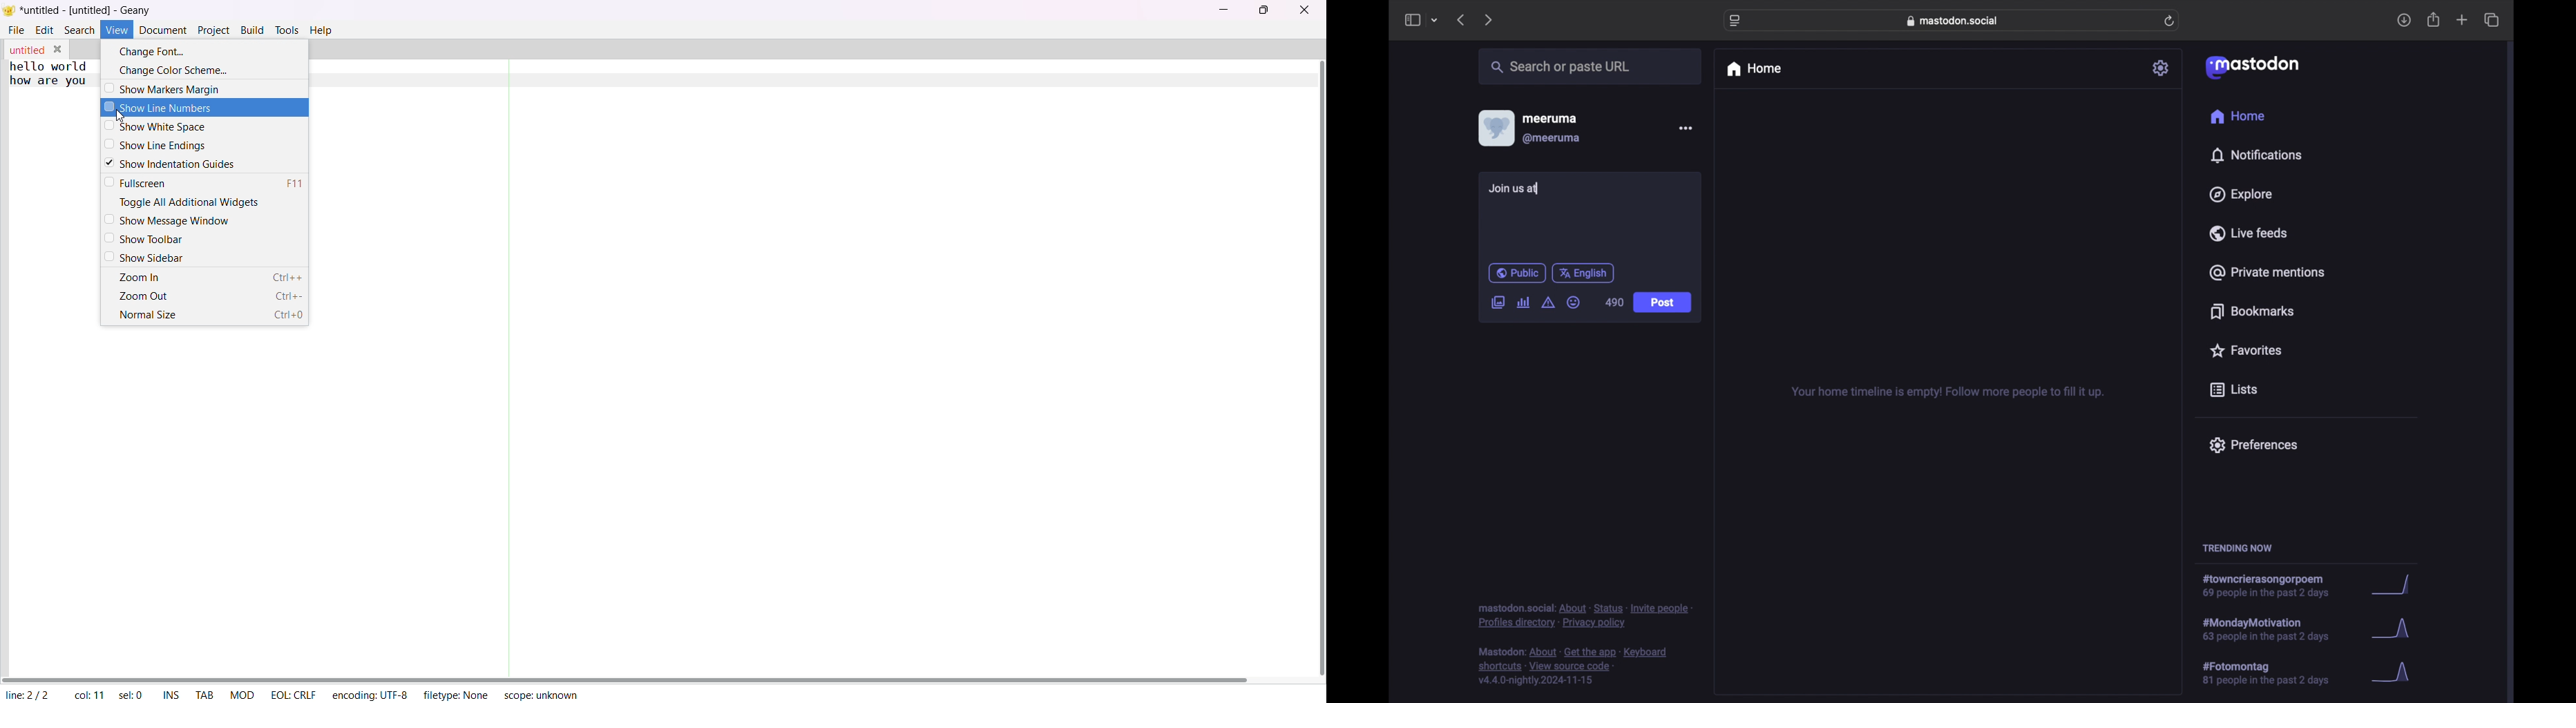  I want to click on sidebar, so click(1412, 20).